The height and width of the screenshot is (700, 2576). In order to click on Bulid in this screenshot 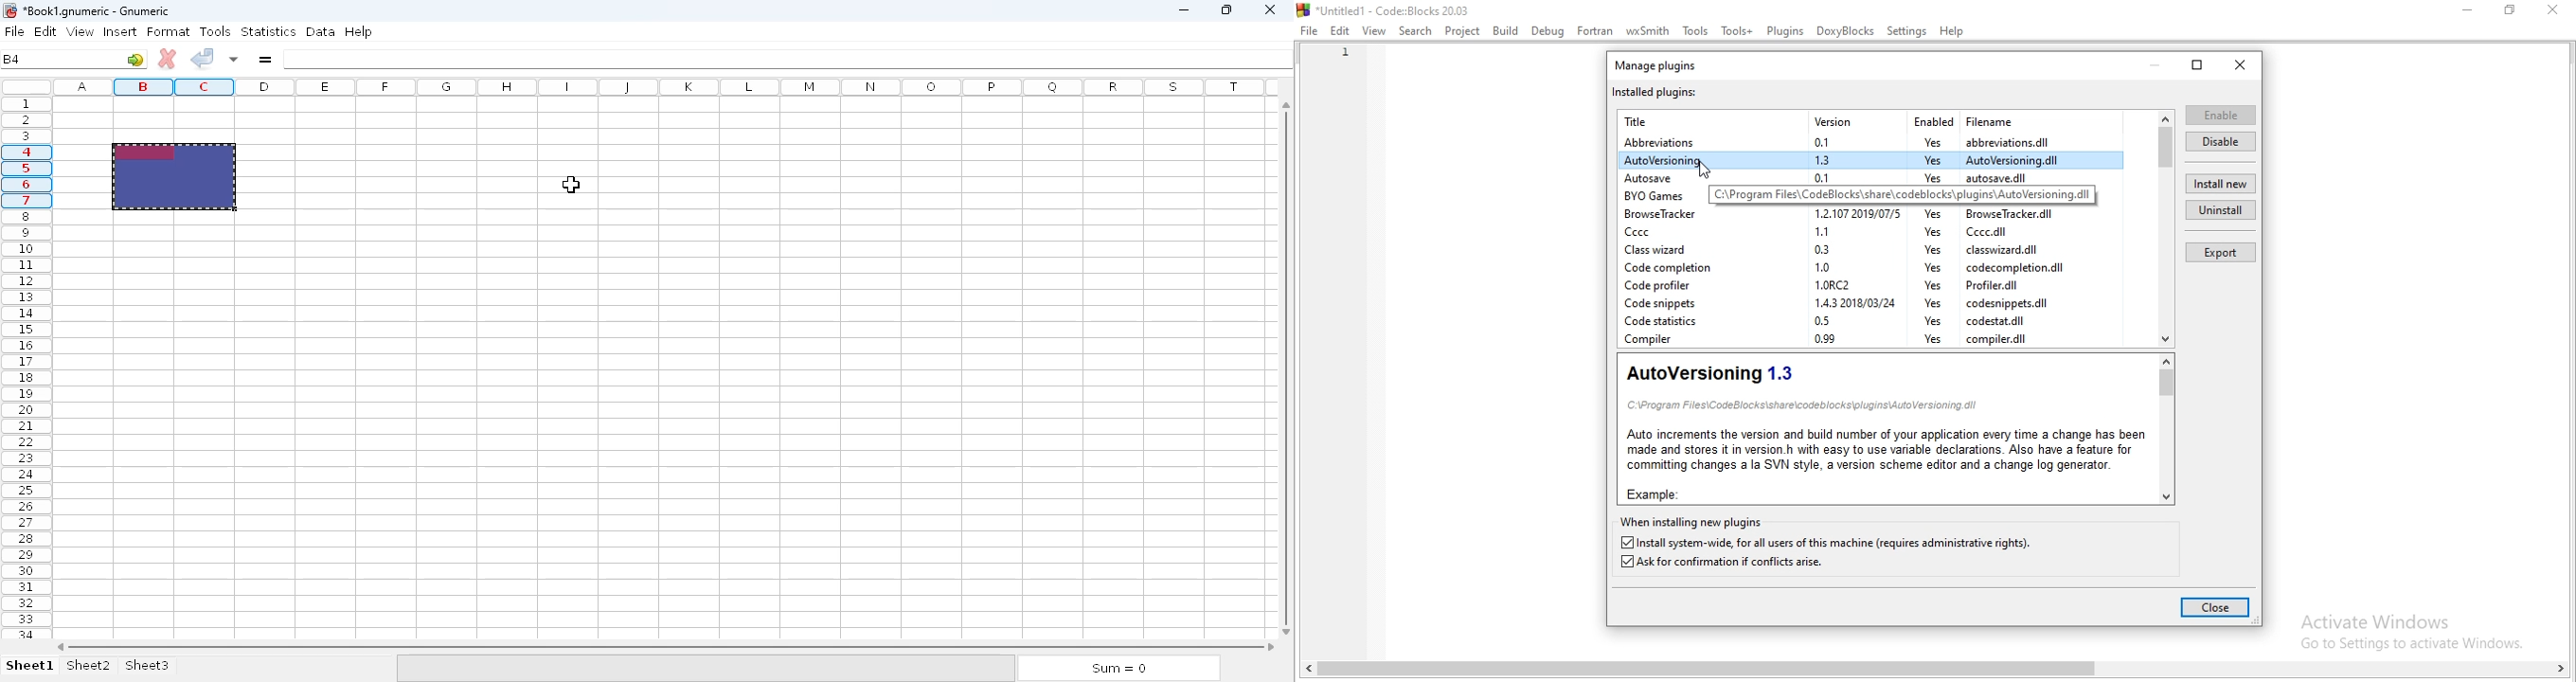, I will do `click(1507, 30)`.